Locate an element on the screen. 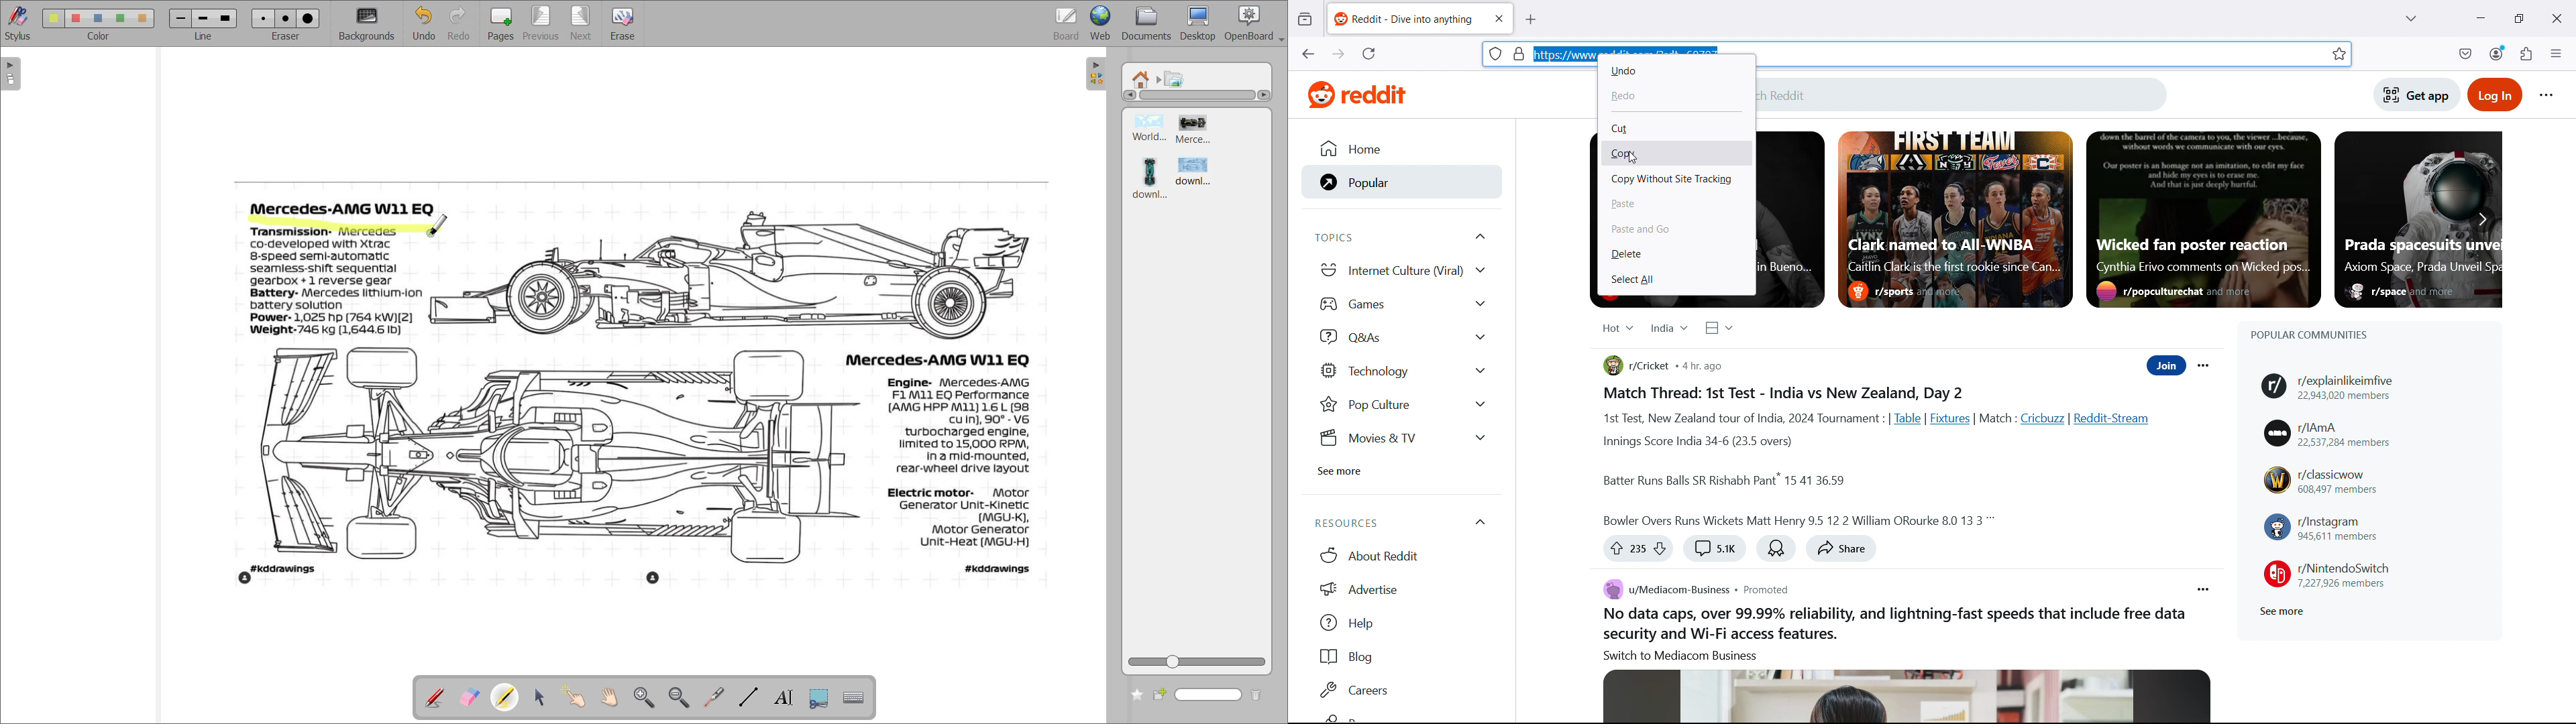 The height and width of the screenshot is (728, 2576). Featured post 3 is located at coordinates (2202, 219).